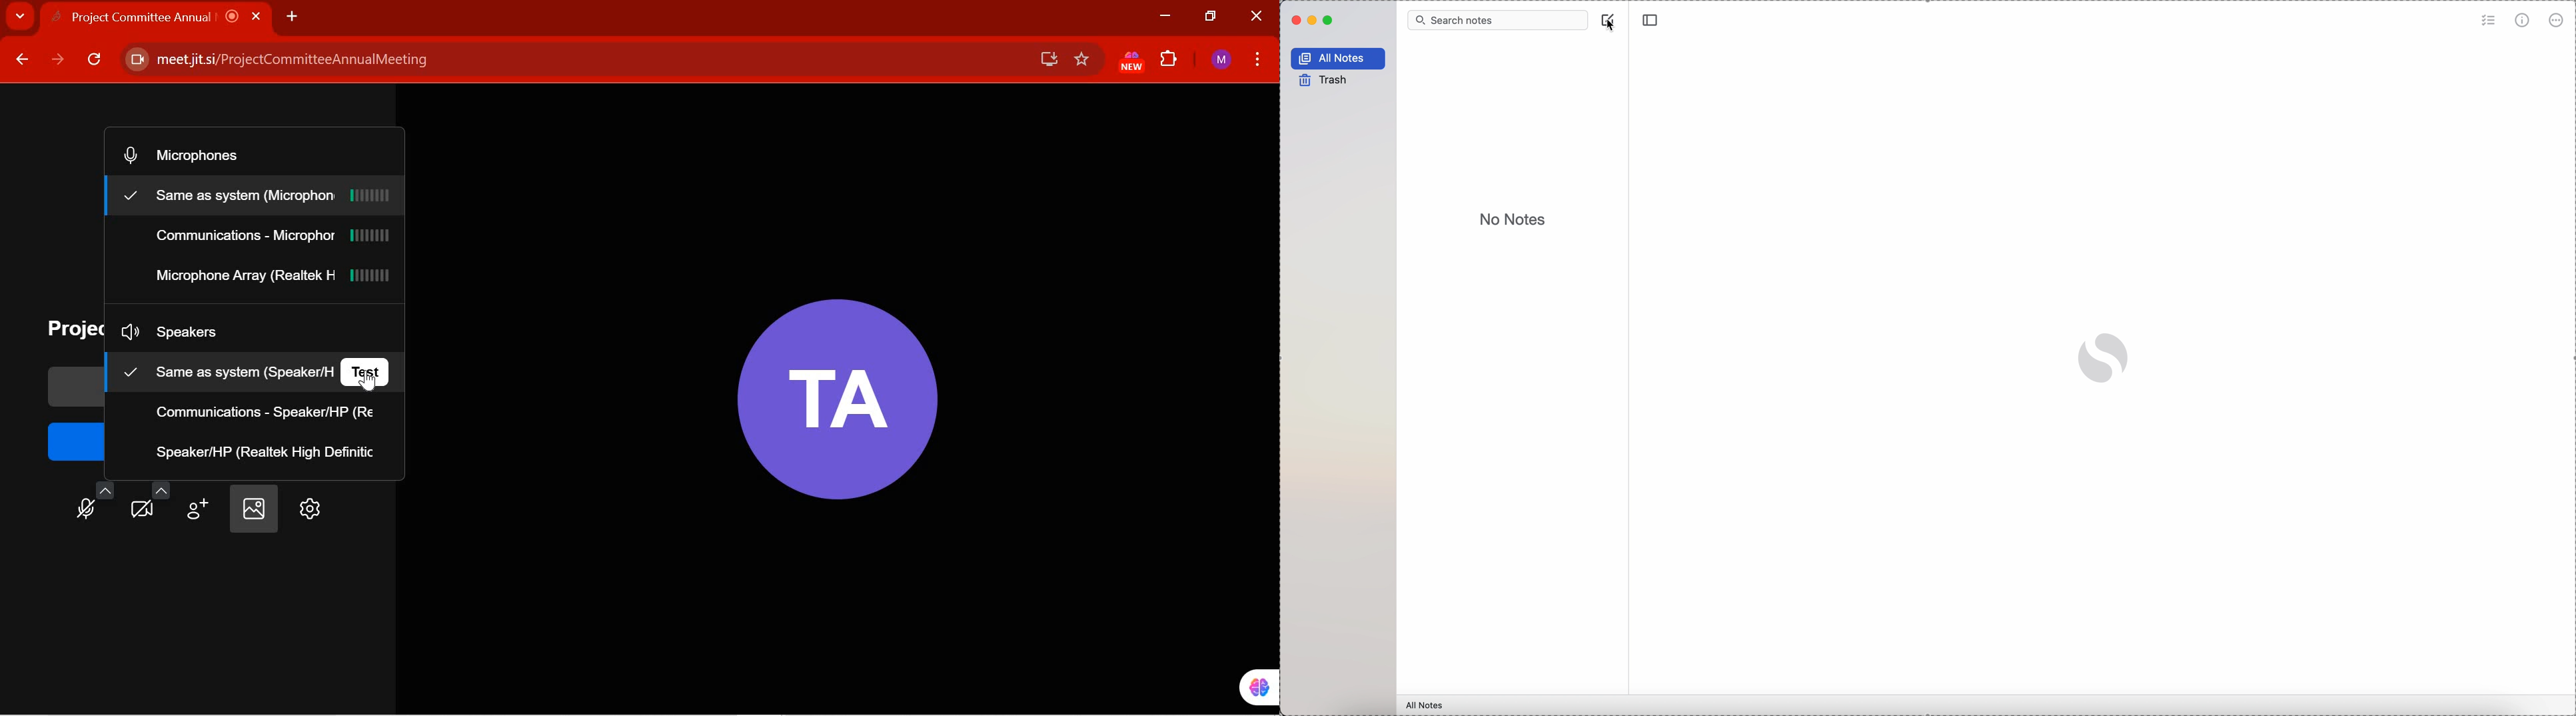 This screenshot has height=728, width=2576. What do you see at coordinates (252, 509) in the screenshot?
I see `select background` at bounding box center [252, 509].